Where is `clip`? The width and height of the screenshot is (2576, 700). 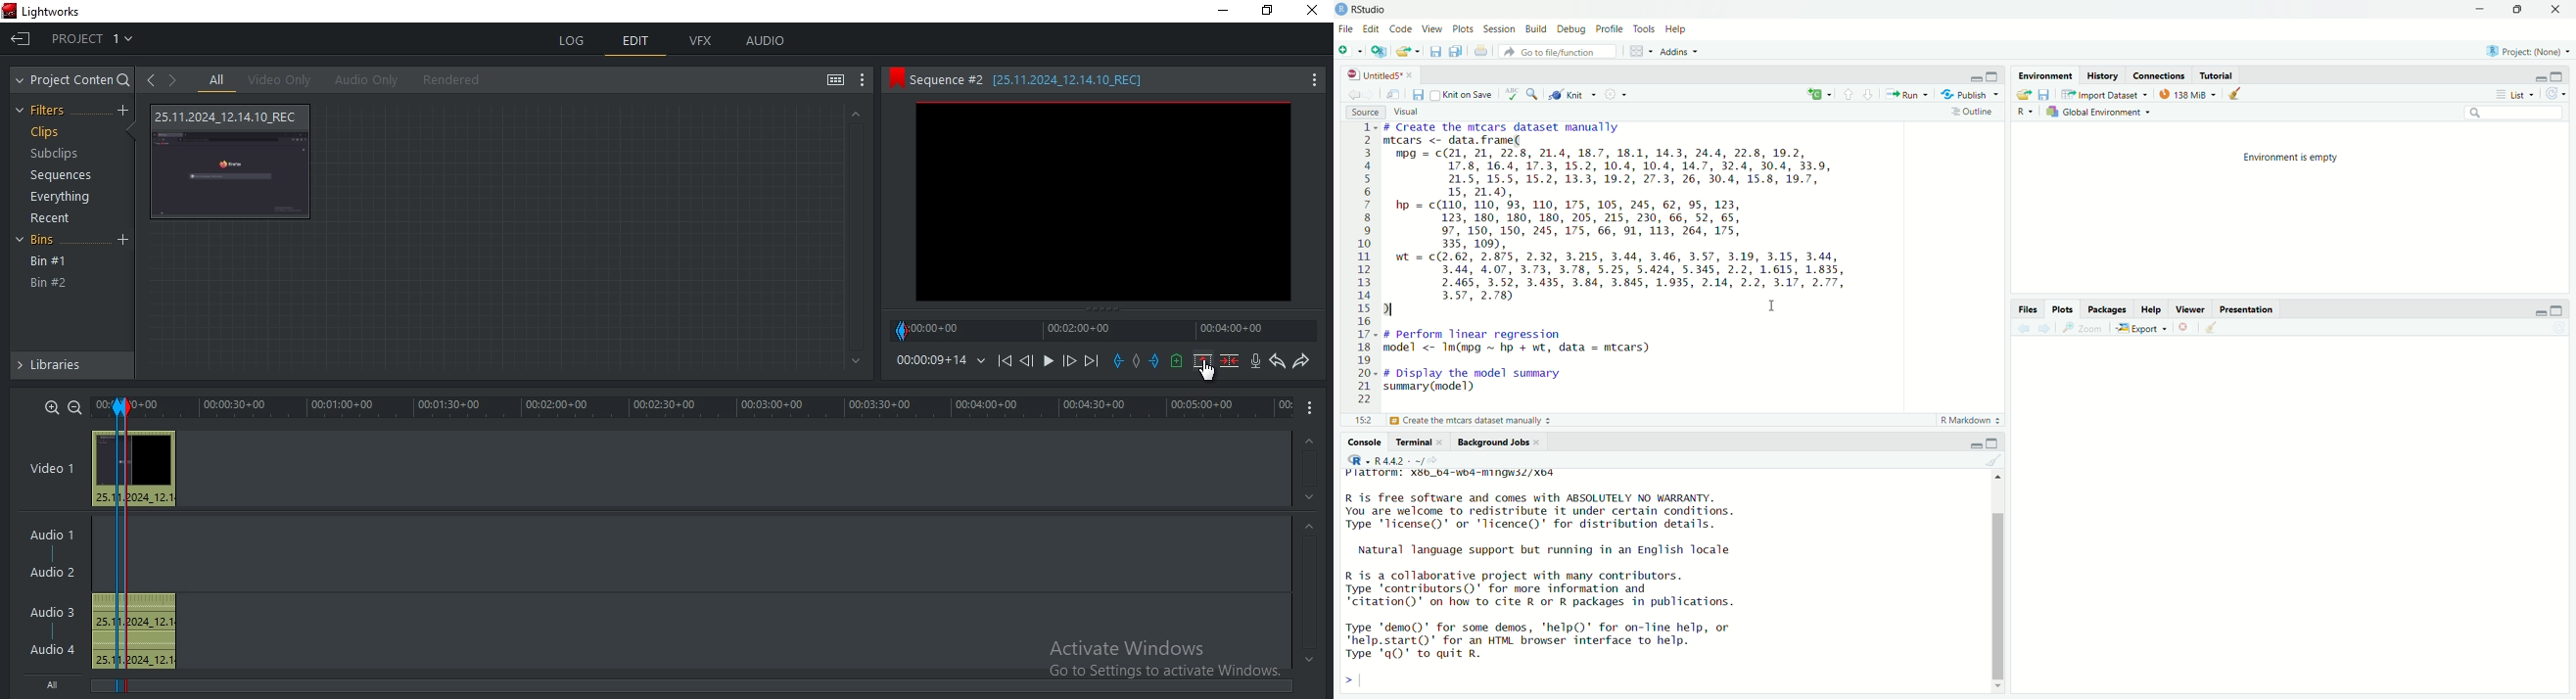
clip is located at coordinates (1102, 202).